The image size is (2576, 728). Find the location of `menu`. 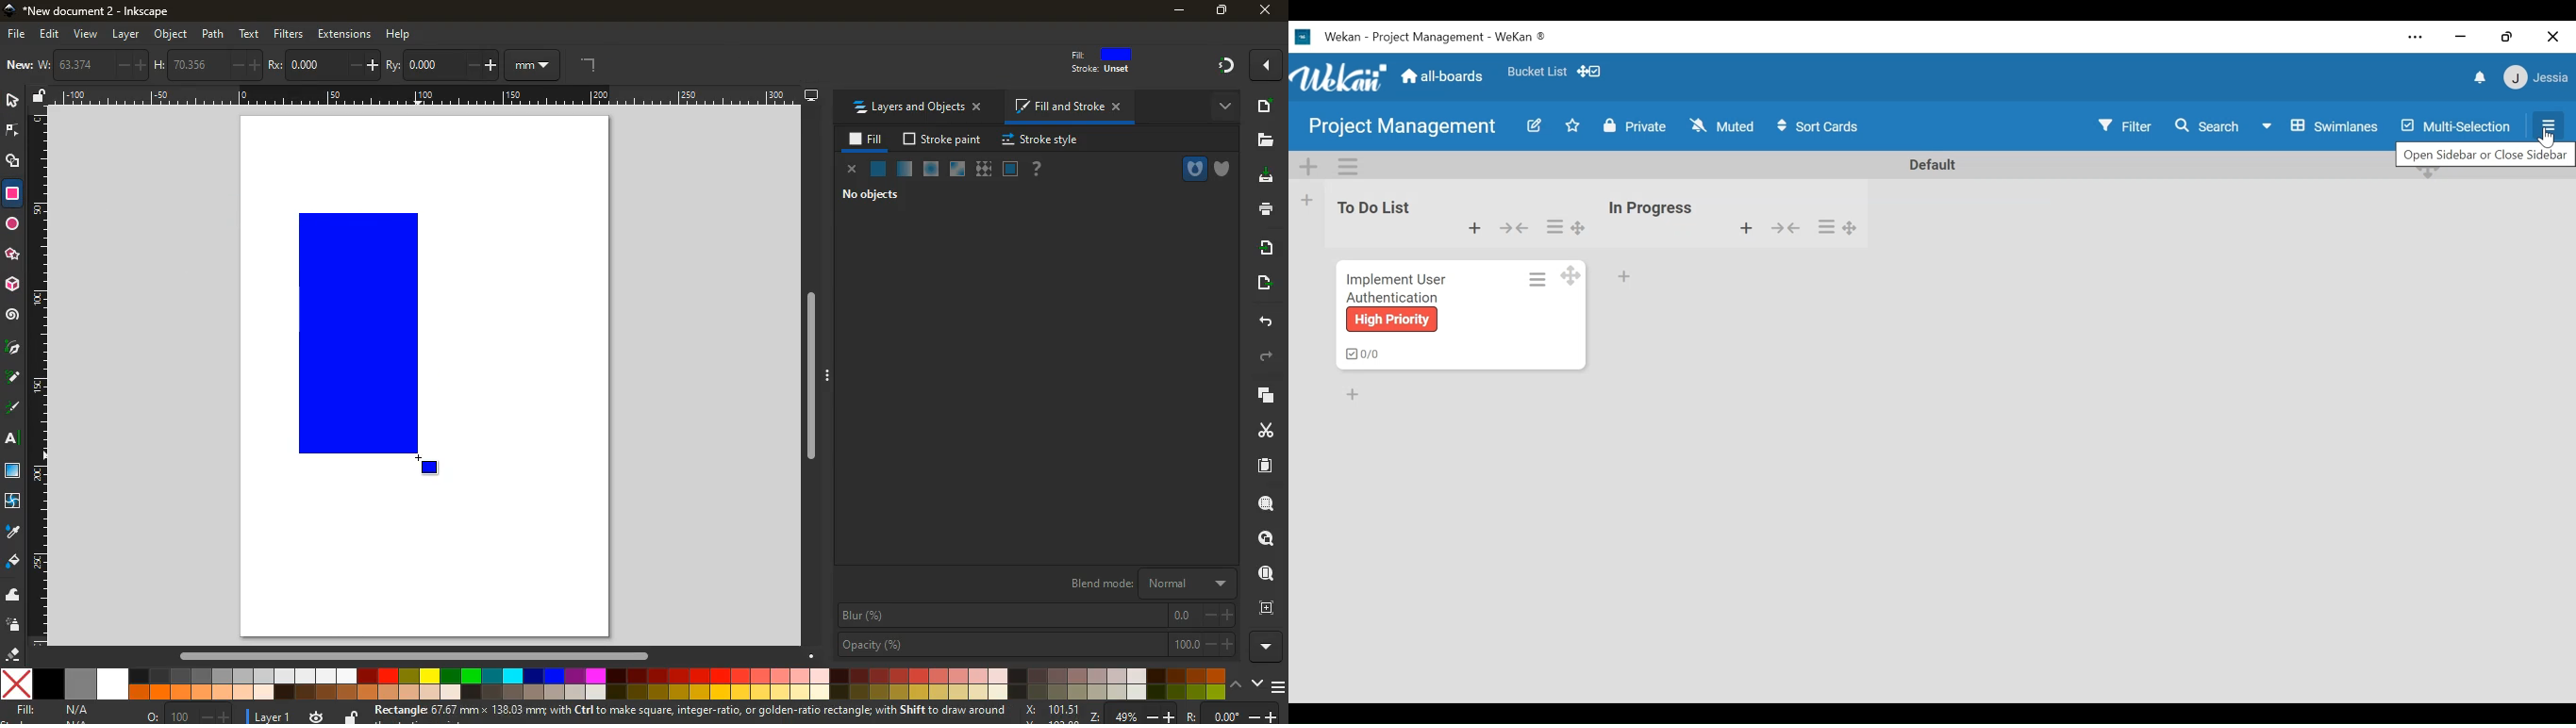

menu is located at coordinates (1277, 687).